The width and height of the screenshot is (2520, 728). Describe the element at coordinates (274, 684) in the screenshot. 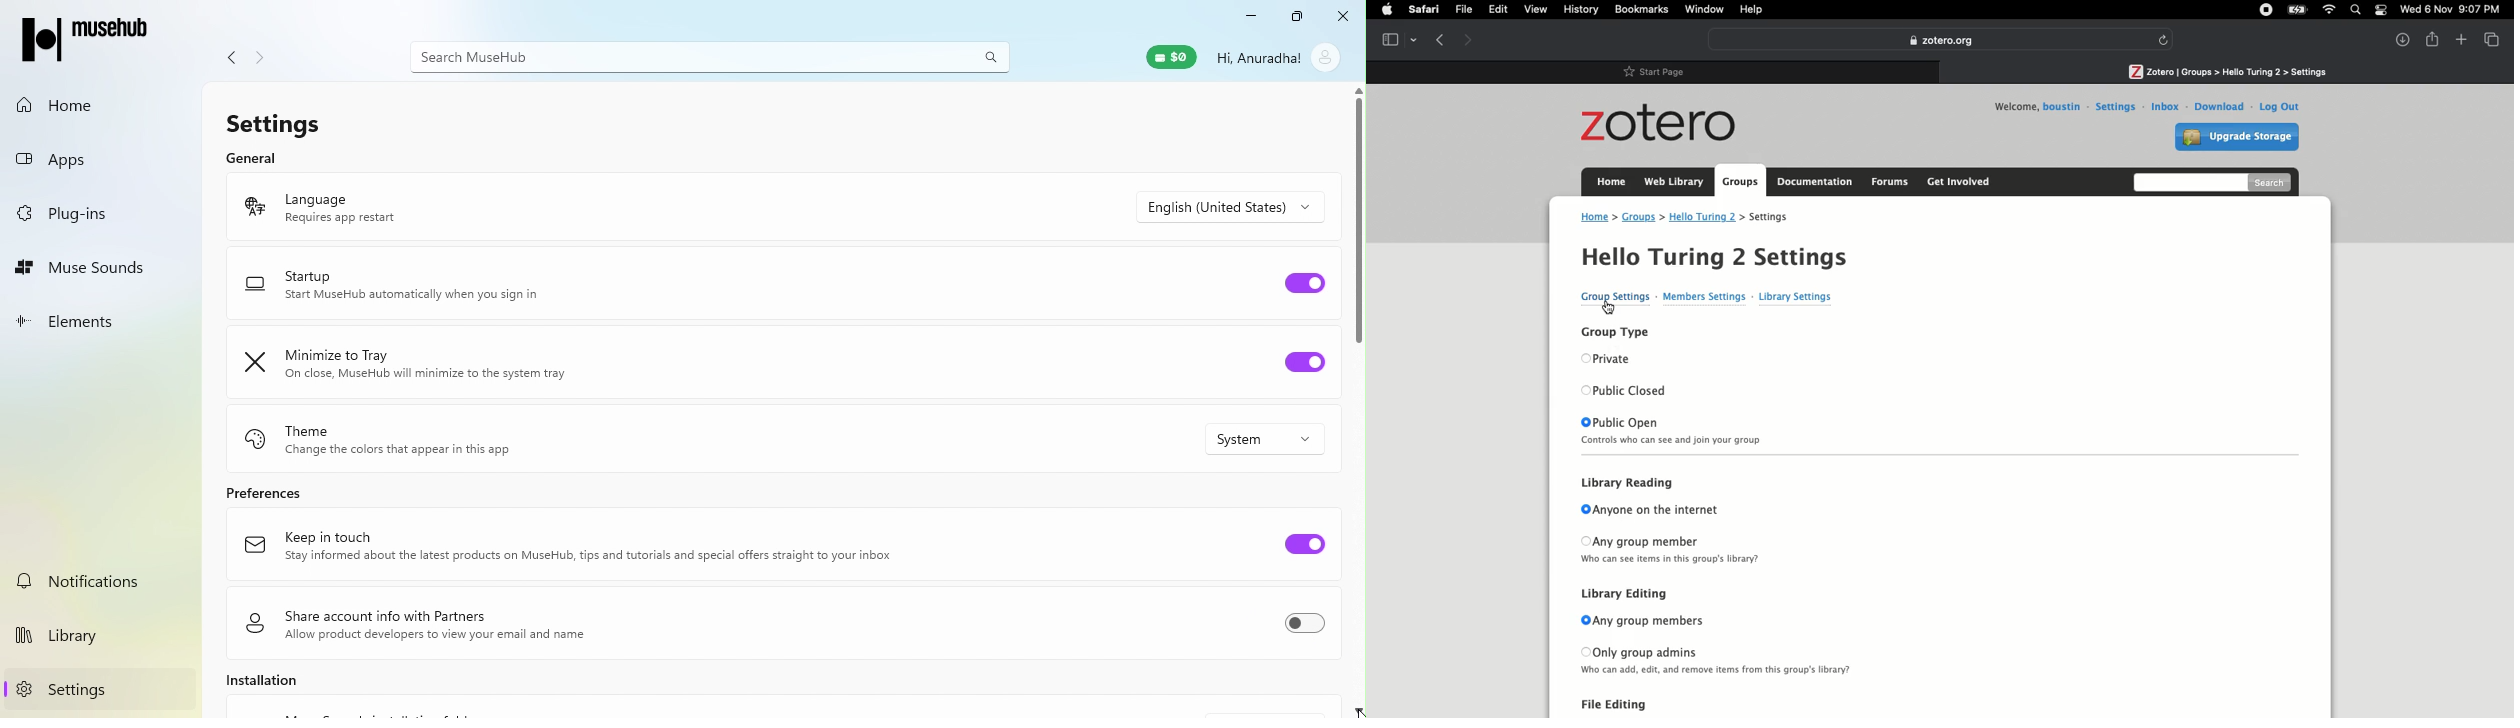

I see `Installation` at that location.